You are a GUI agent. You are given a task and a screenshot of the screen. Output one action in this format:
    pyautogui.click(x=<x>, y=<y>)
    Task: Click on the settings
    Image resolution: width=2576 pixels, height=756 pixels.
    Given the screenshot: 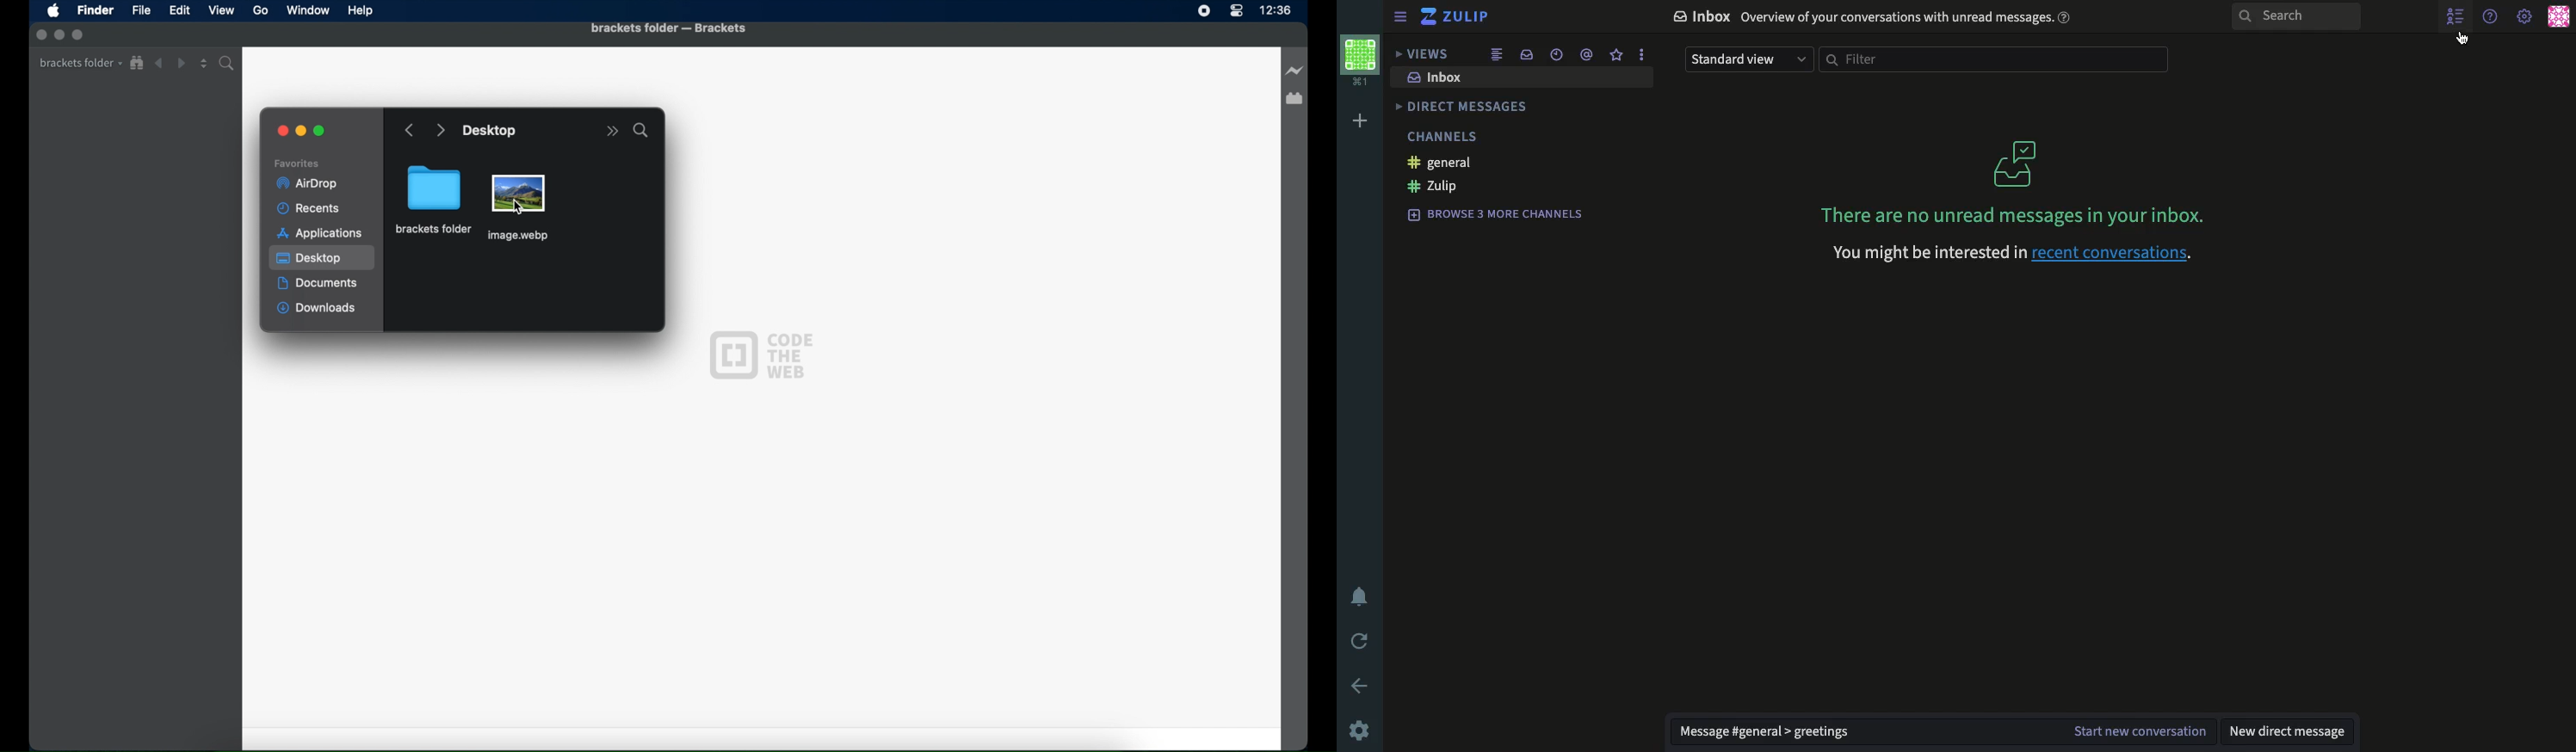 What is the action you would take?
    pyautogui.click(x=1359, y=731)
    